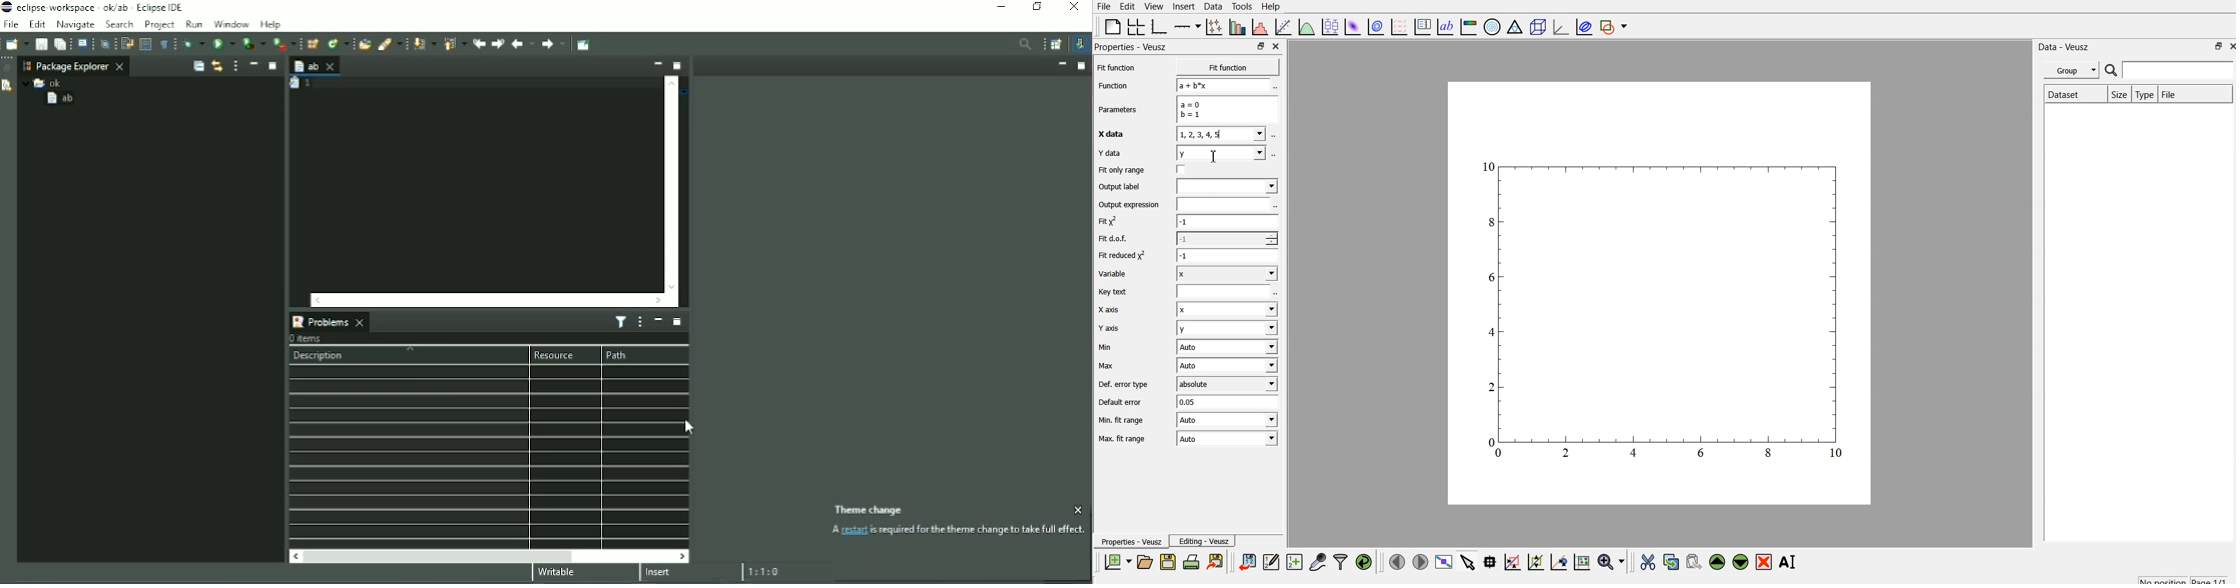  Describe the element at coordinates (1168, 563) in the screenshot. I see `save` at that location.